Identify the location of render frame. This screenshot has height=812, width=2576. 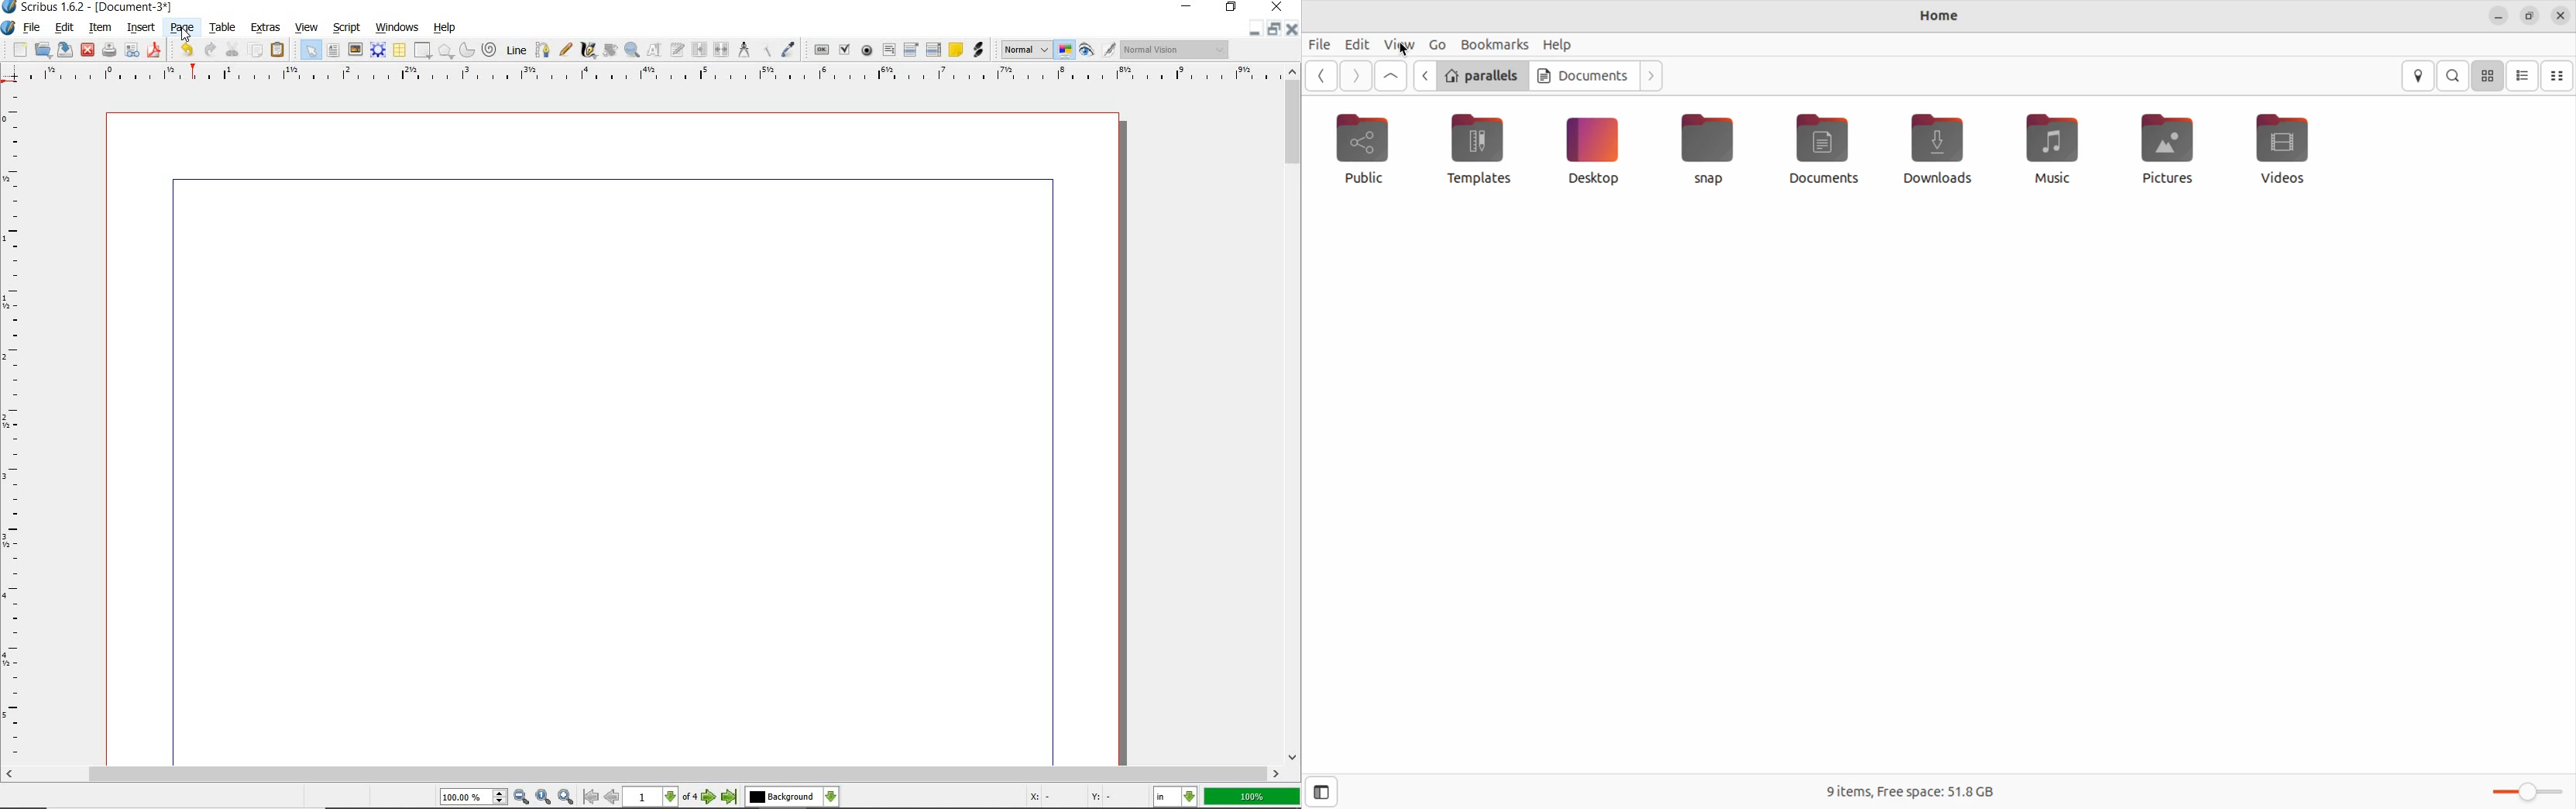
(377, 50).